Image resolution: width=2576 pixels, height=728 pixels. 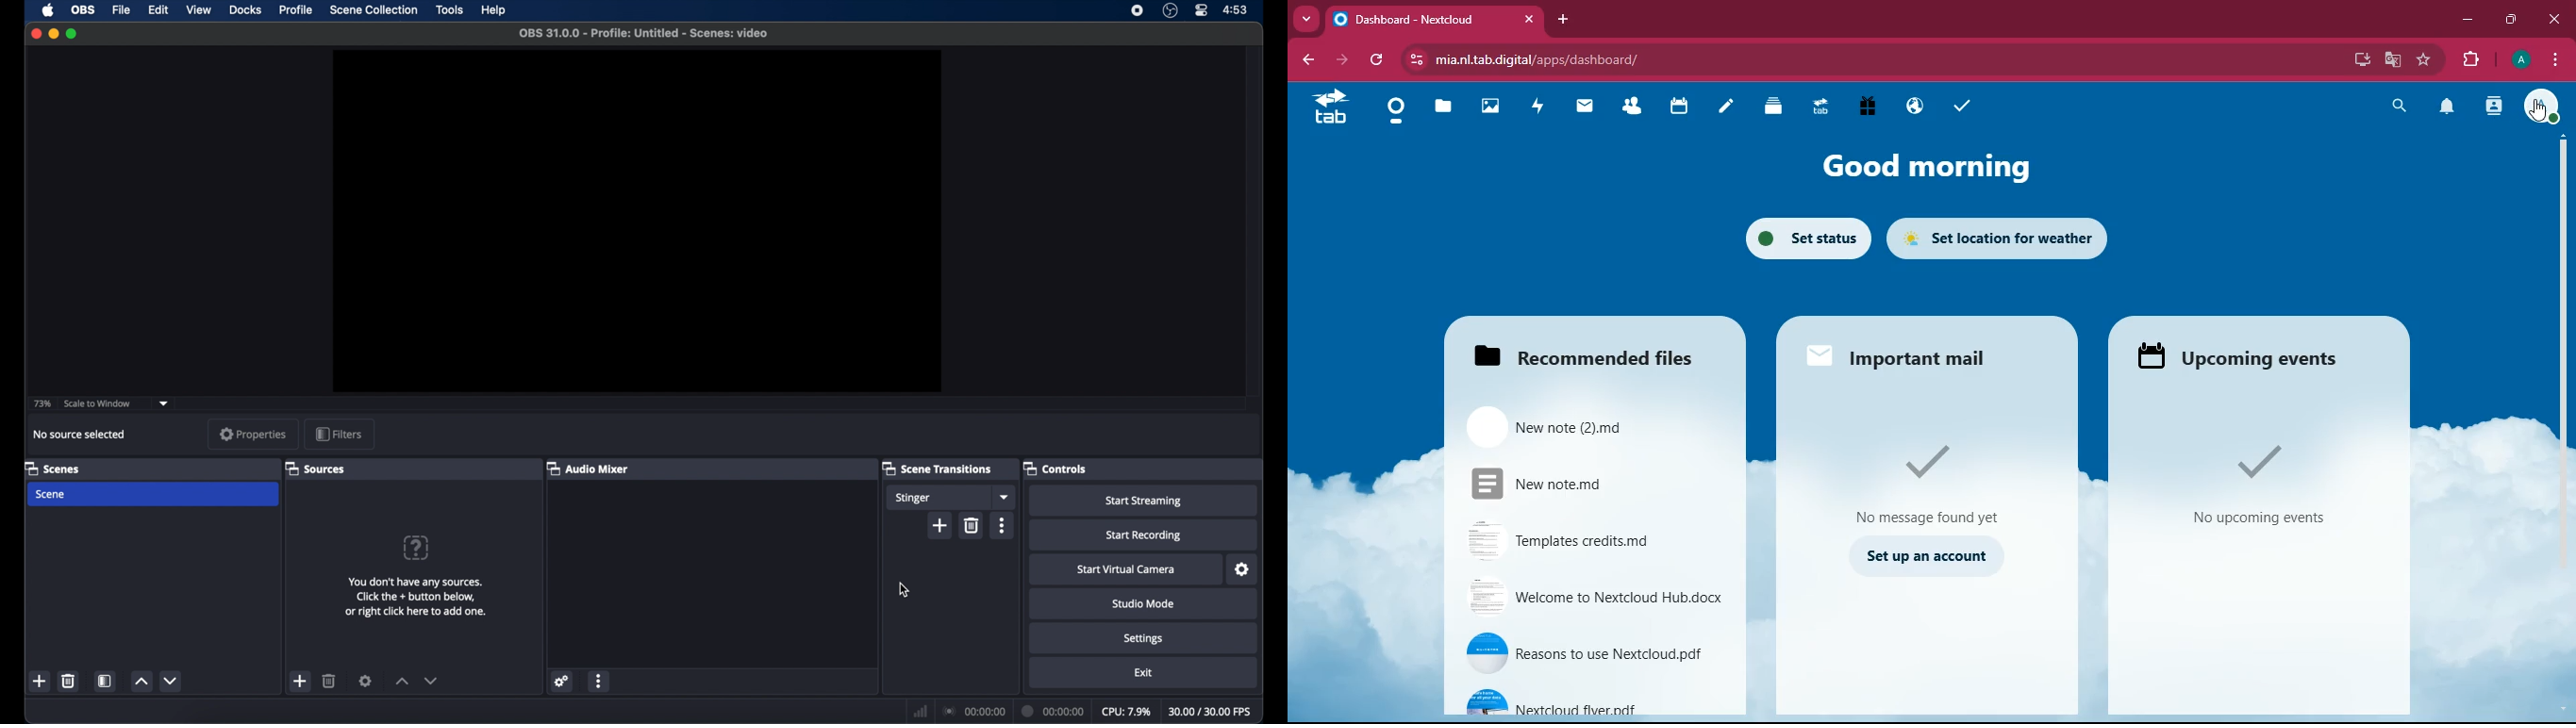 What do you see at coordinates (1126, 570) in the screenshot?
I see `start virtual camera` at bounding box center [1126, 570].